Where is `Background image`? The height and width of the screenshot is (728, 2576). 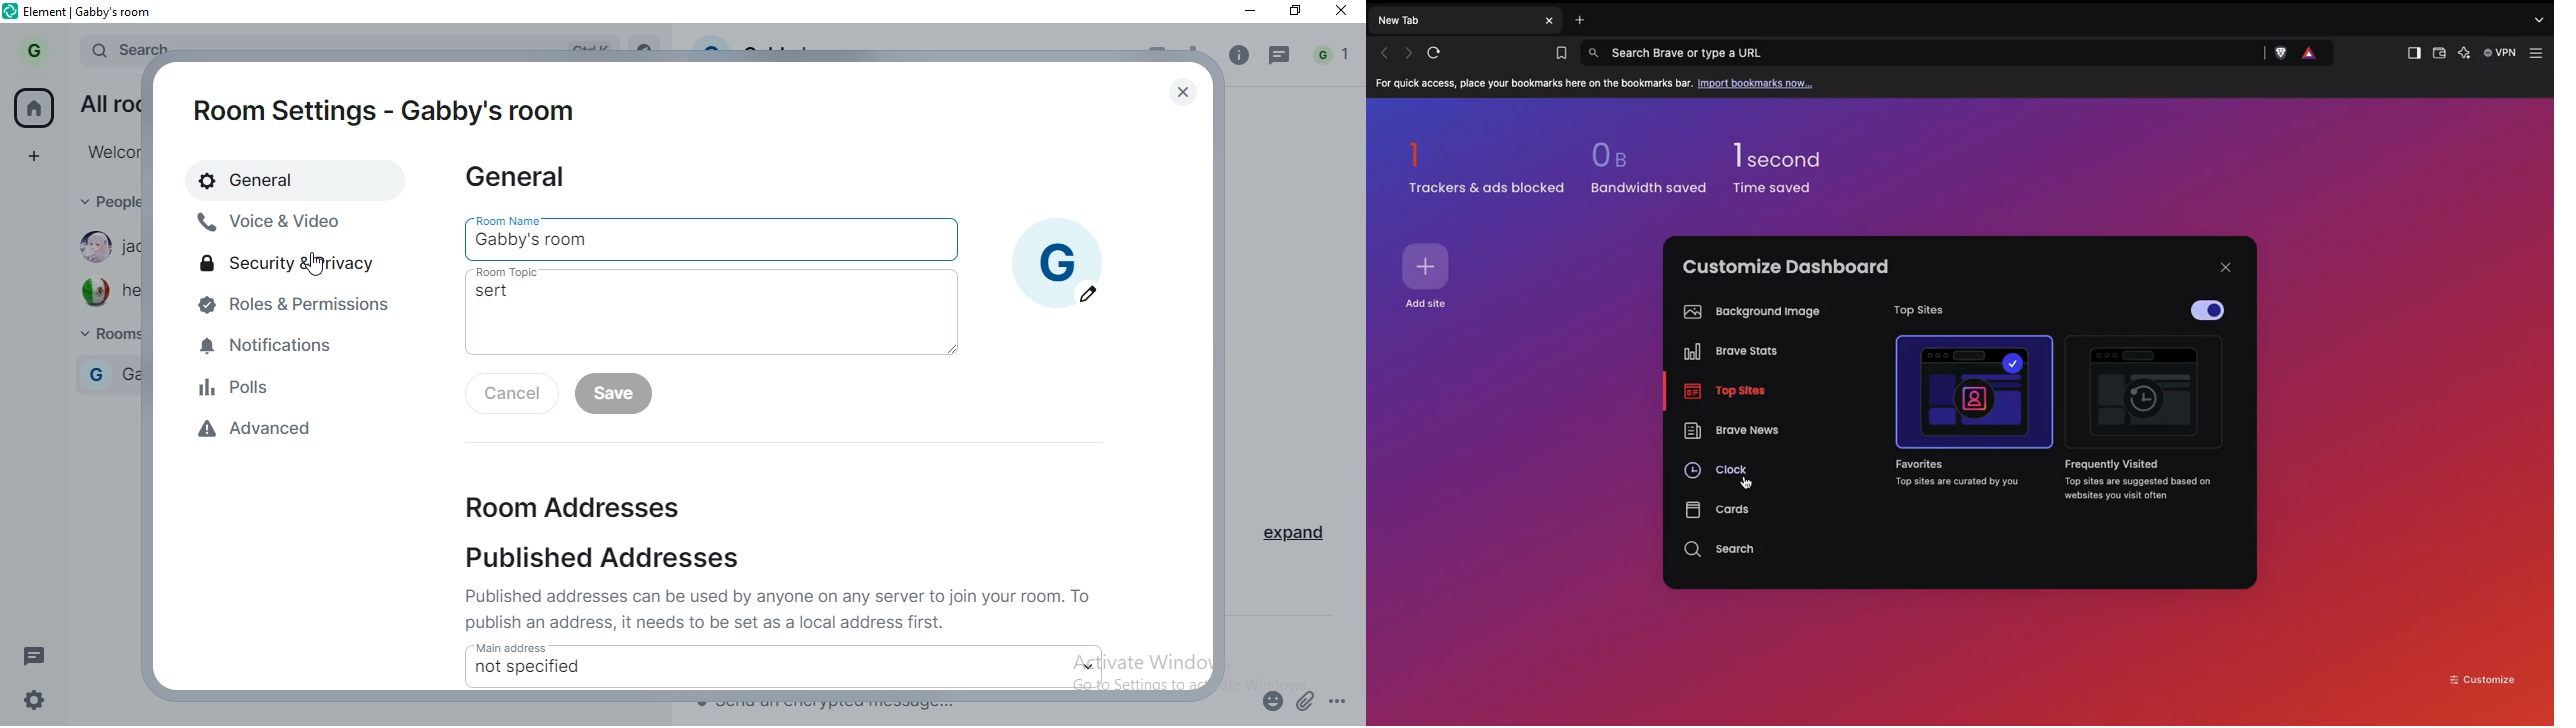
Background image is located at coordinates (1748, 312).